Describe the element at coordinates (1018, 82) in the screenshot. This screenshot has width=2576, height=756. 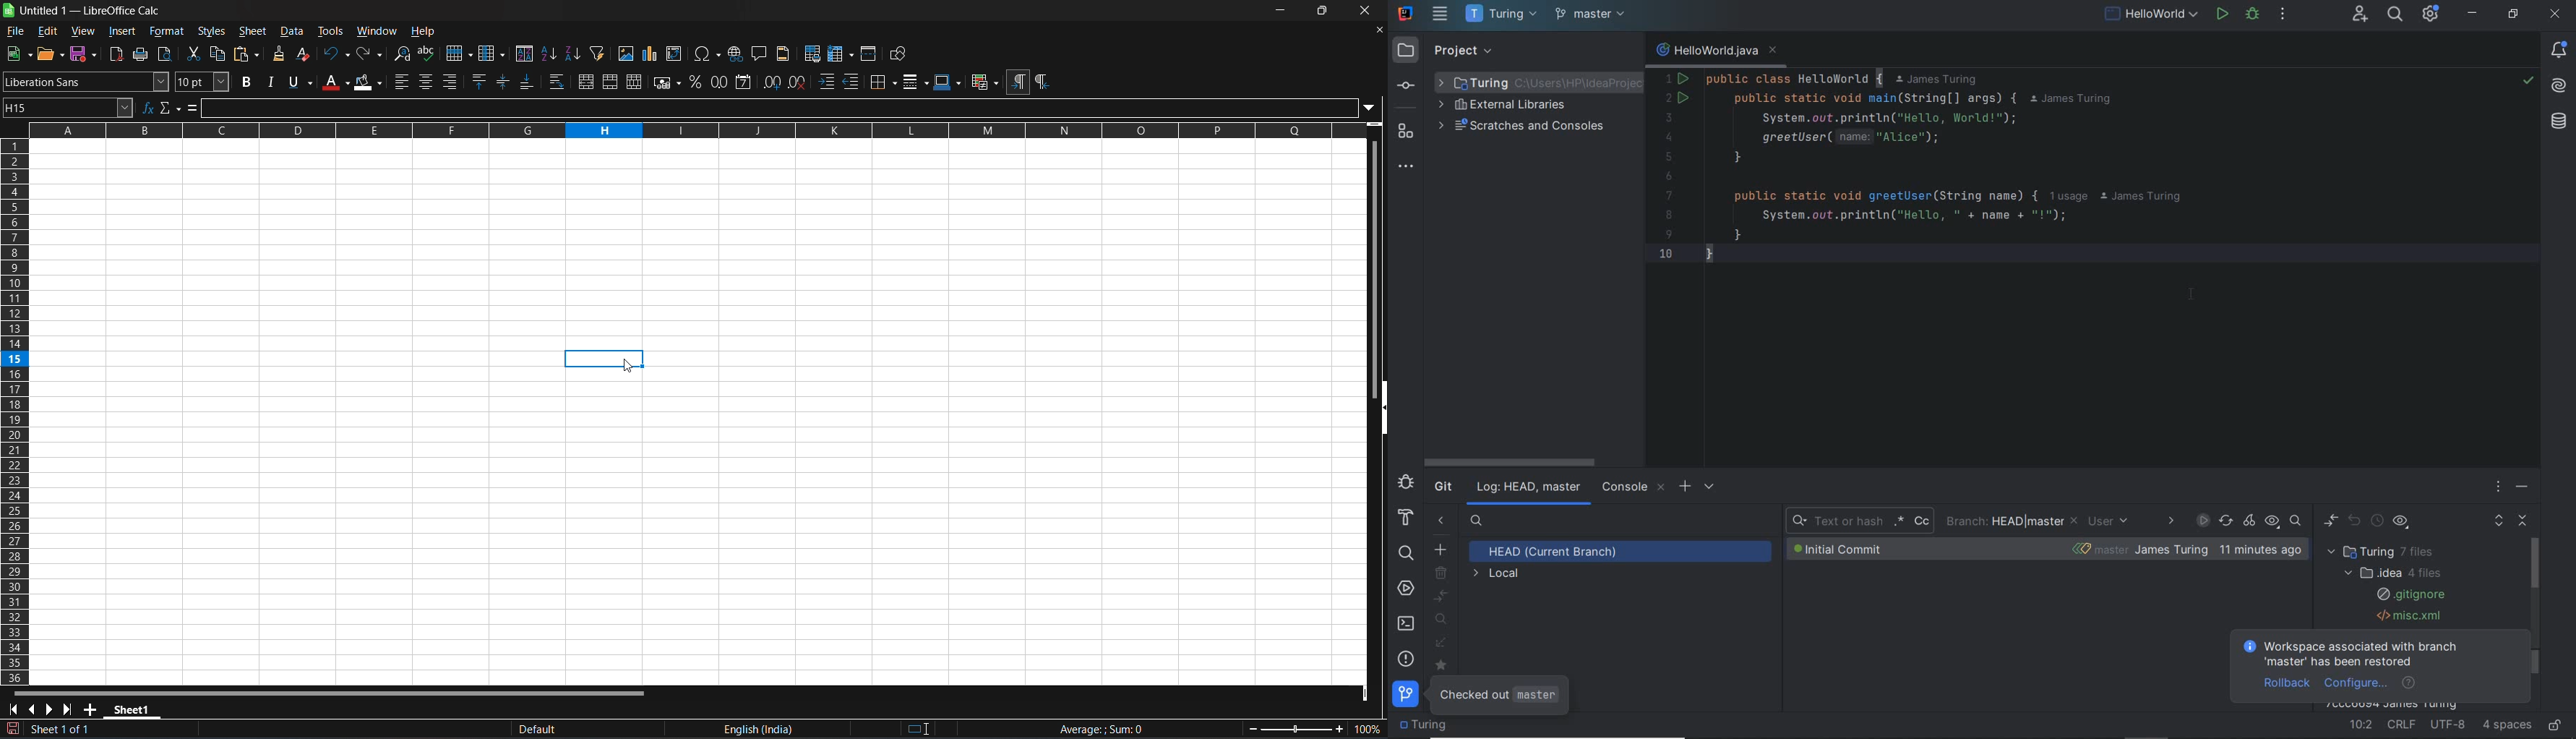
I see `left to right` at that location.